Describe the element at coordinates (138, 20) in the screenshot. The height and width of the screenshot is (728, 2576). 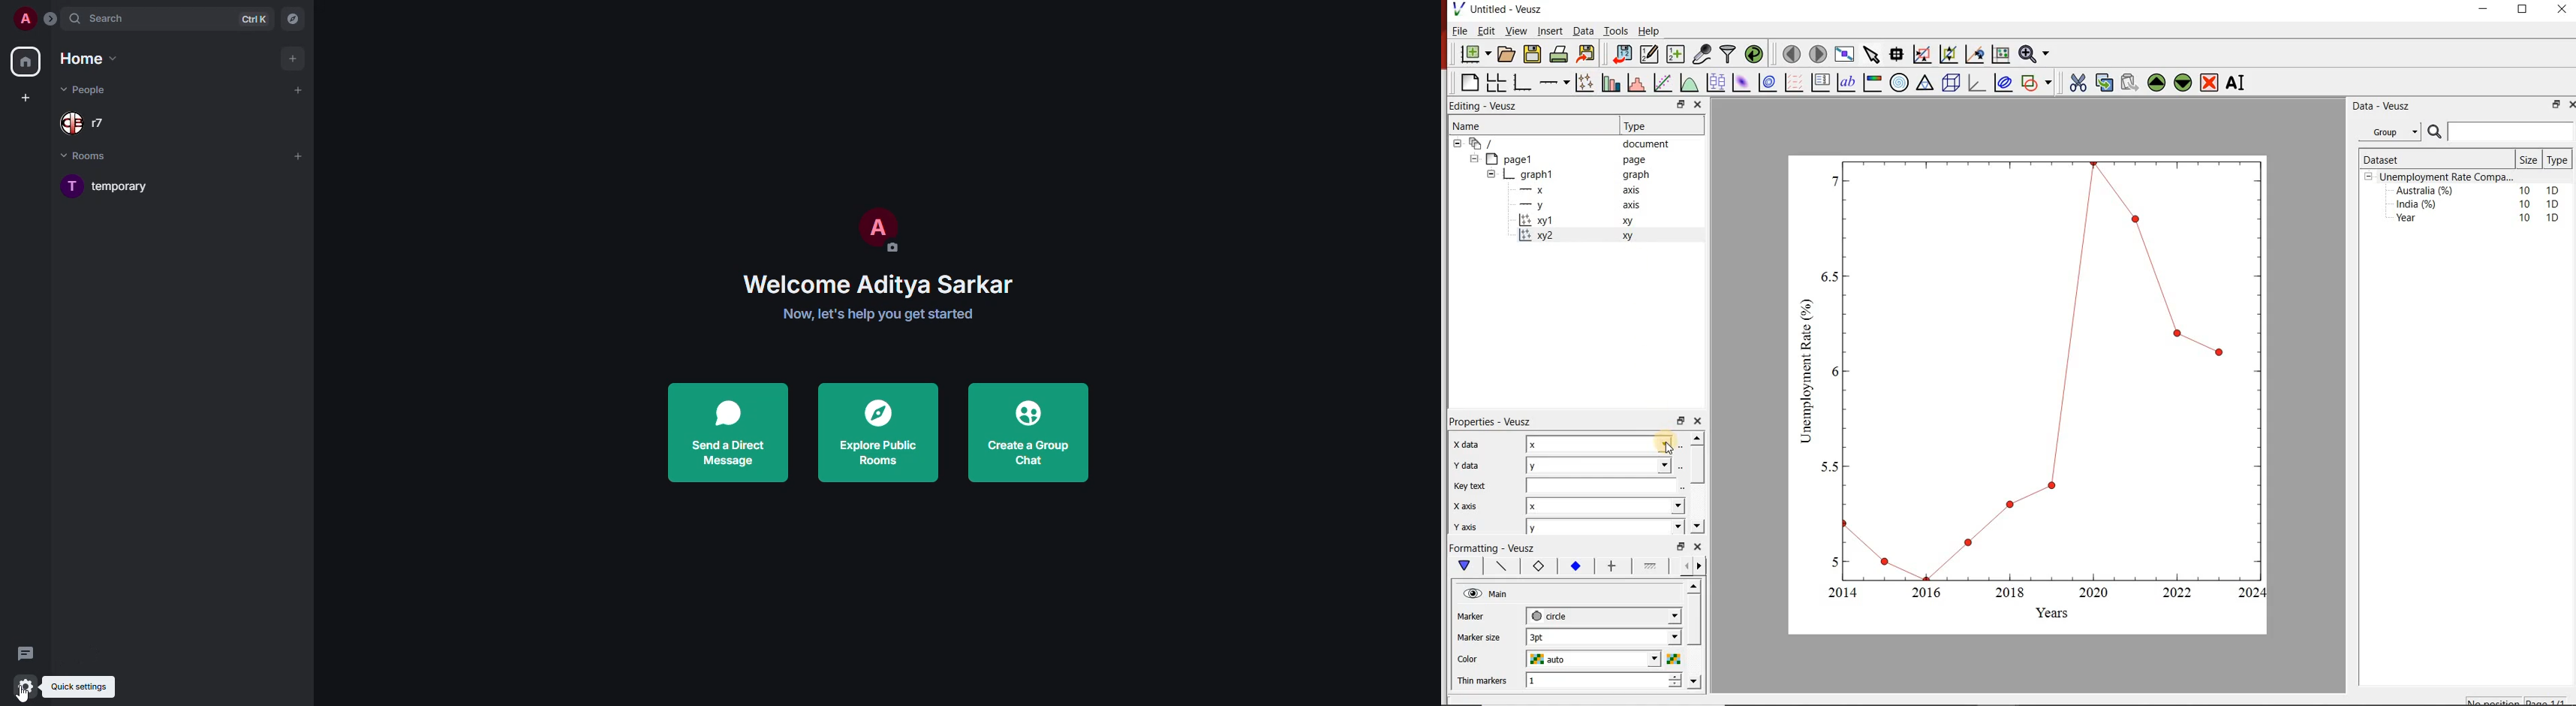
I see `search` at that location.